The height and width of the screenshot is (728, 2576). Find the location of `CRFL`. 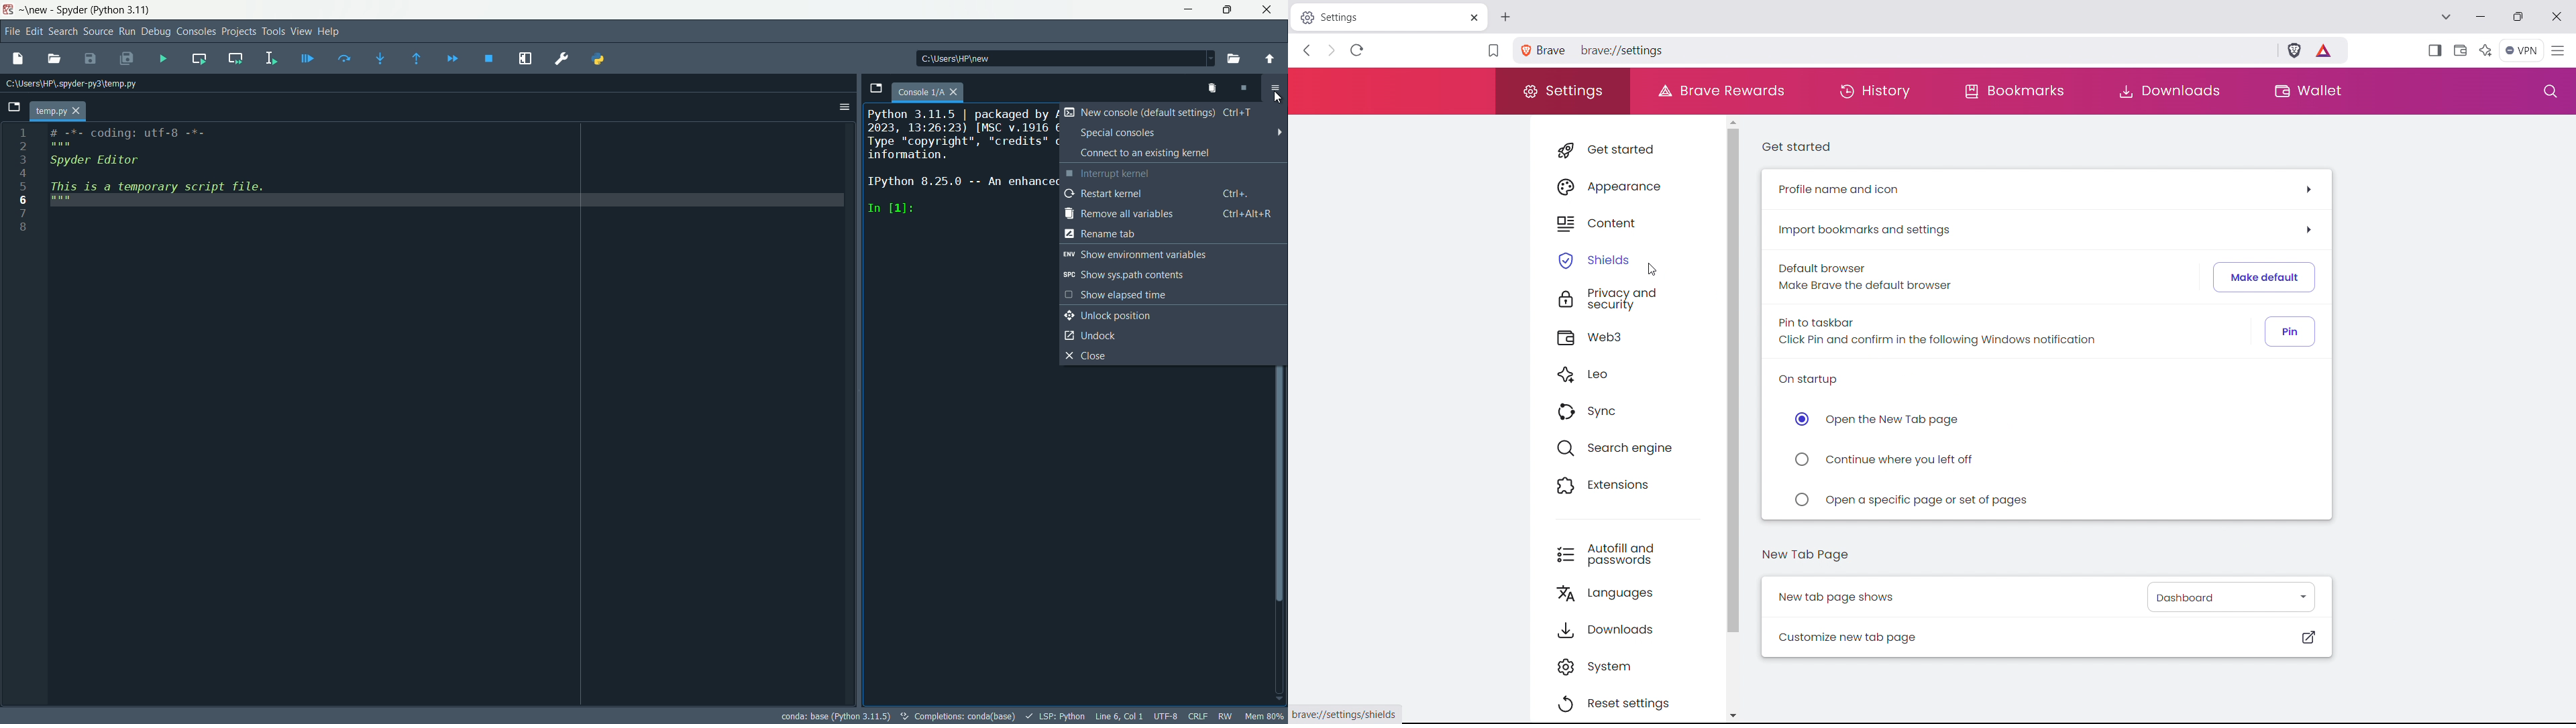

CRFL is located at coordinates (1198, 715).